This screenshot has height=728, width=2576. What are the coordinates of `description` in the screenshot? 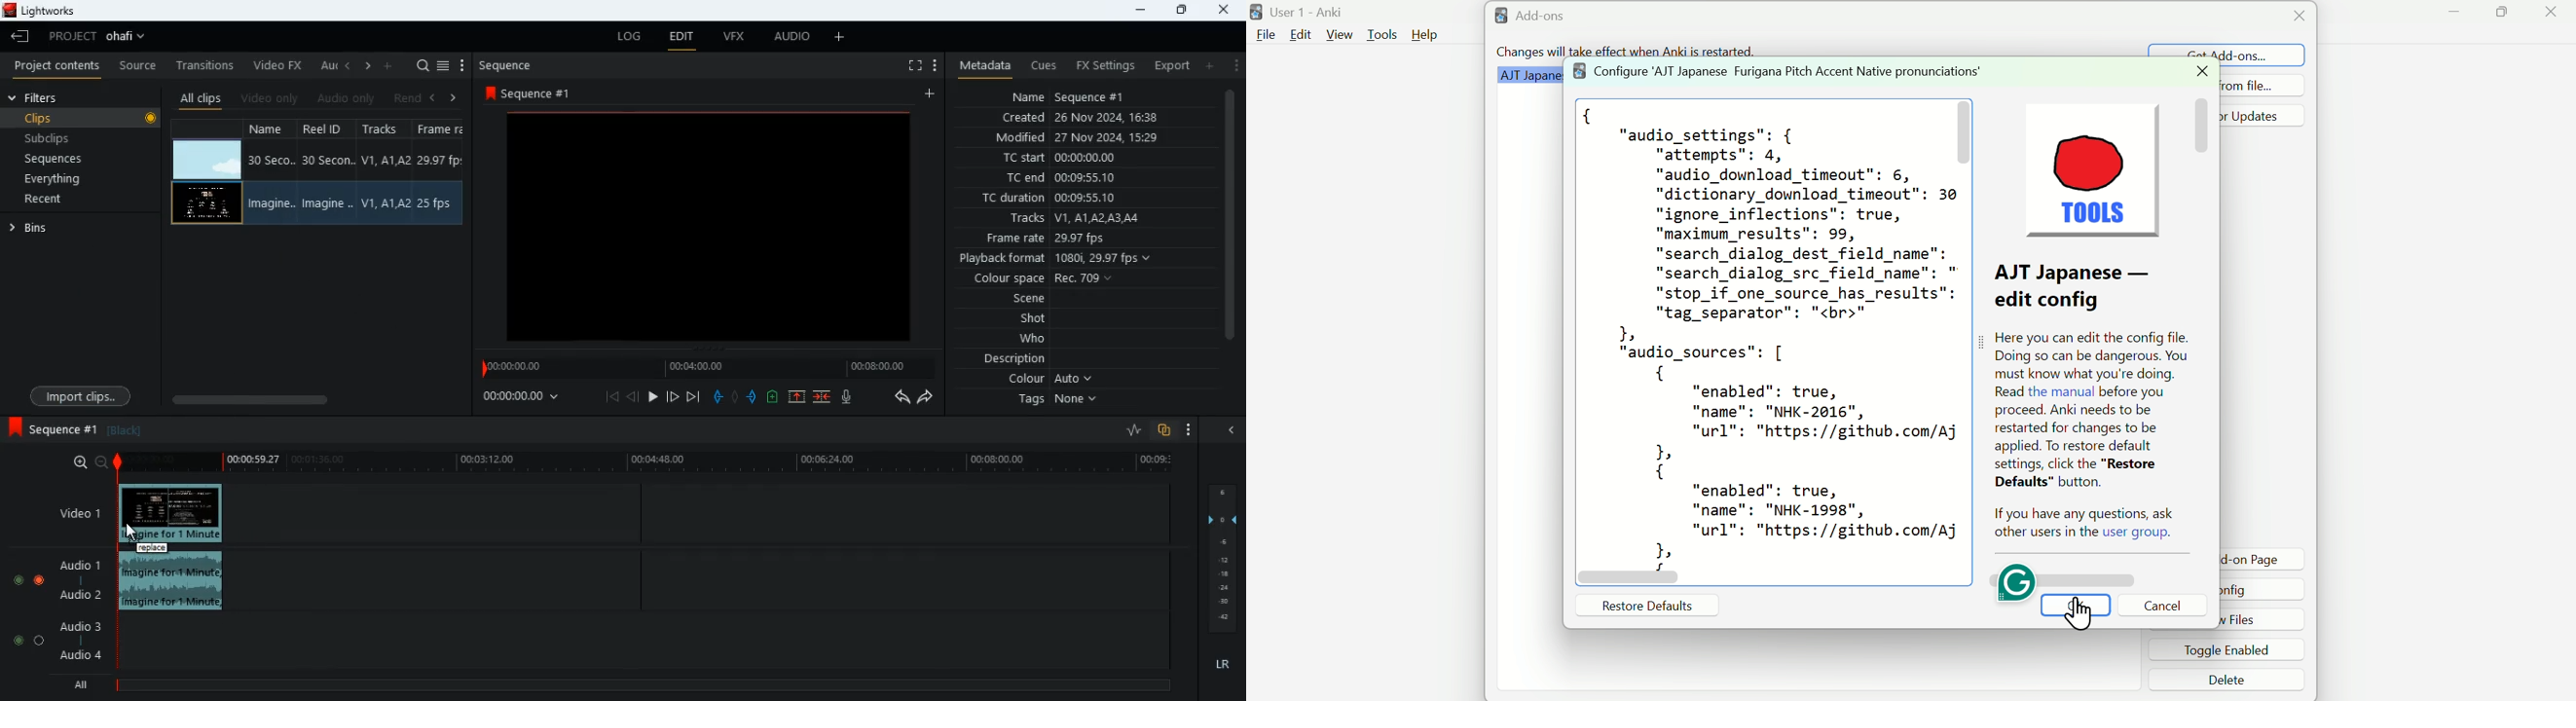 It's located at (1015, 359).